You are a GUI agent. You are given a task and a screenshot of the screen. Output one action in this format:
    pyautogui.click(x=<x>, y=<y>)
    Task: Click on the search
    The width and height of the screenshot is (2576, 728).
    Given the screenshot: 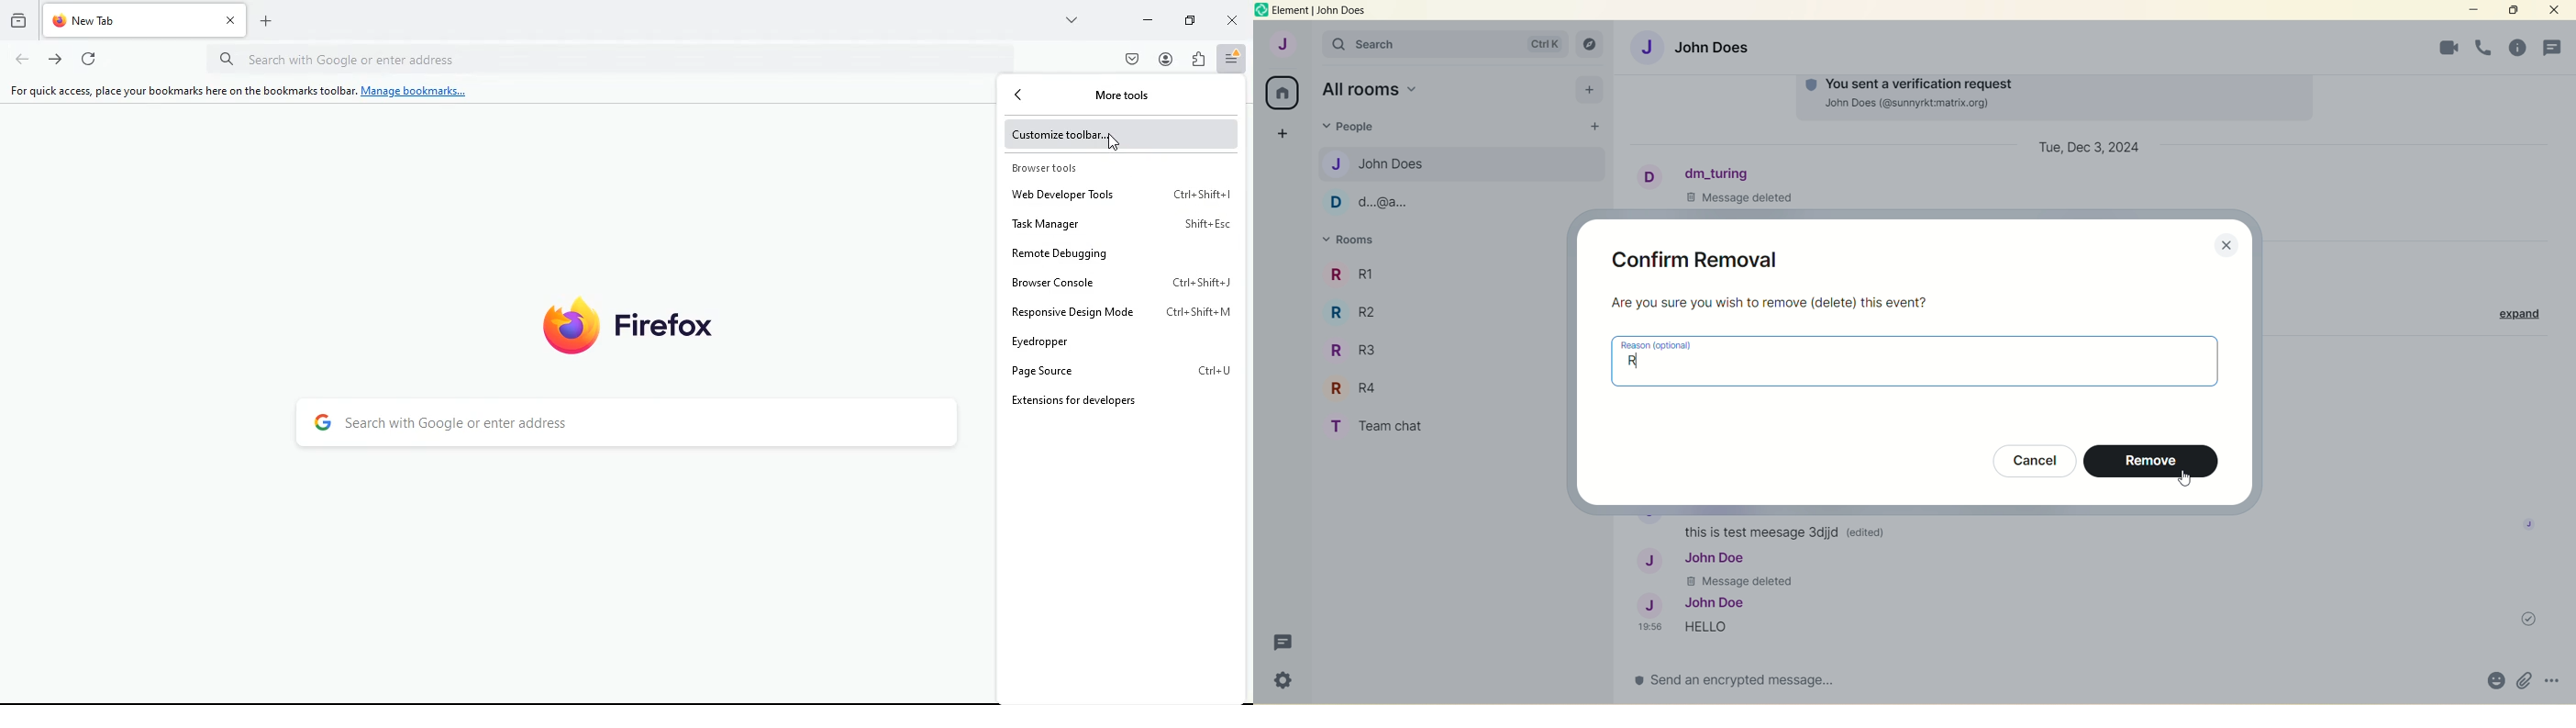 What is the action you would take?
    pyautogui.click(x=1370, y=46)
    